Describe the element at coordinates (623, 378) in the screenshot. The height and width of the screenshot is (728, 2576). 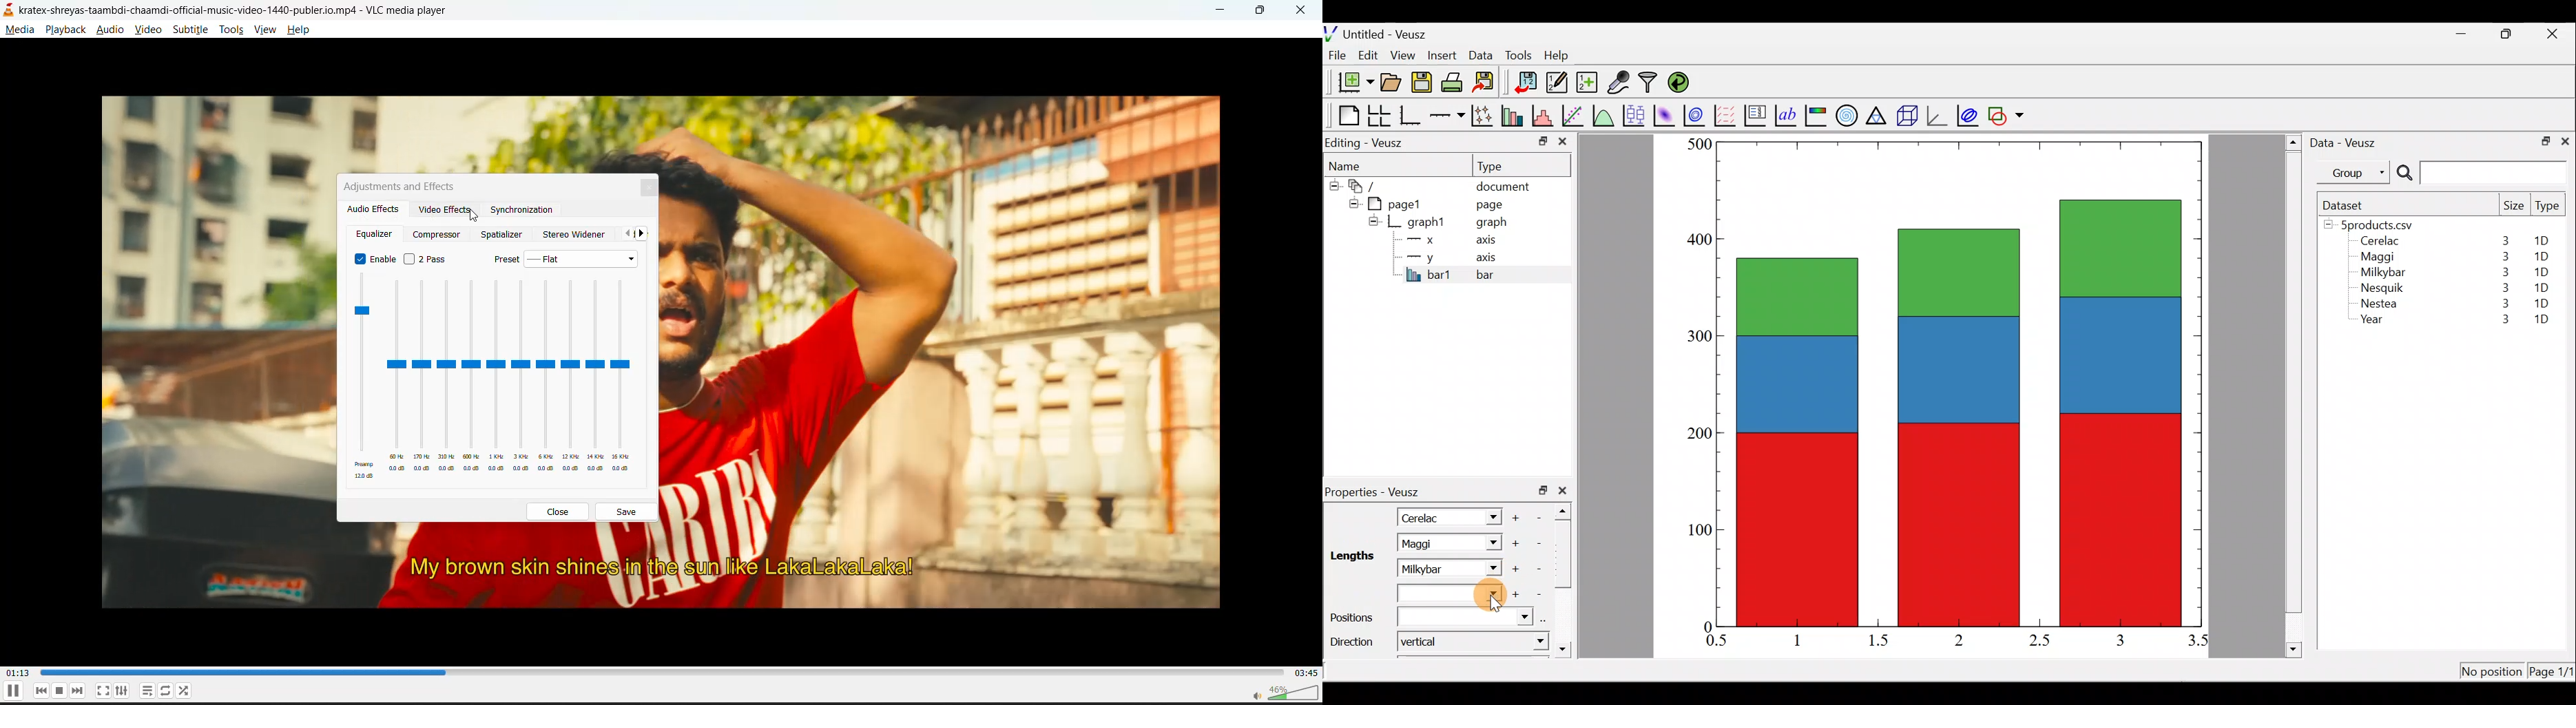
I see `` at that location.